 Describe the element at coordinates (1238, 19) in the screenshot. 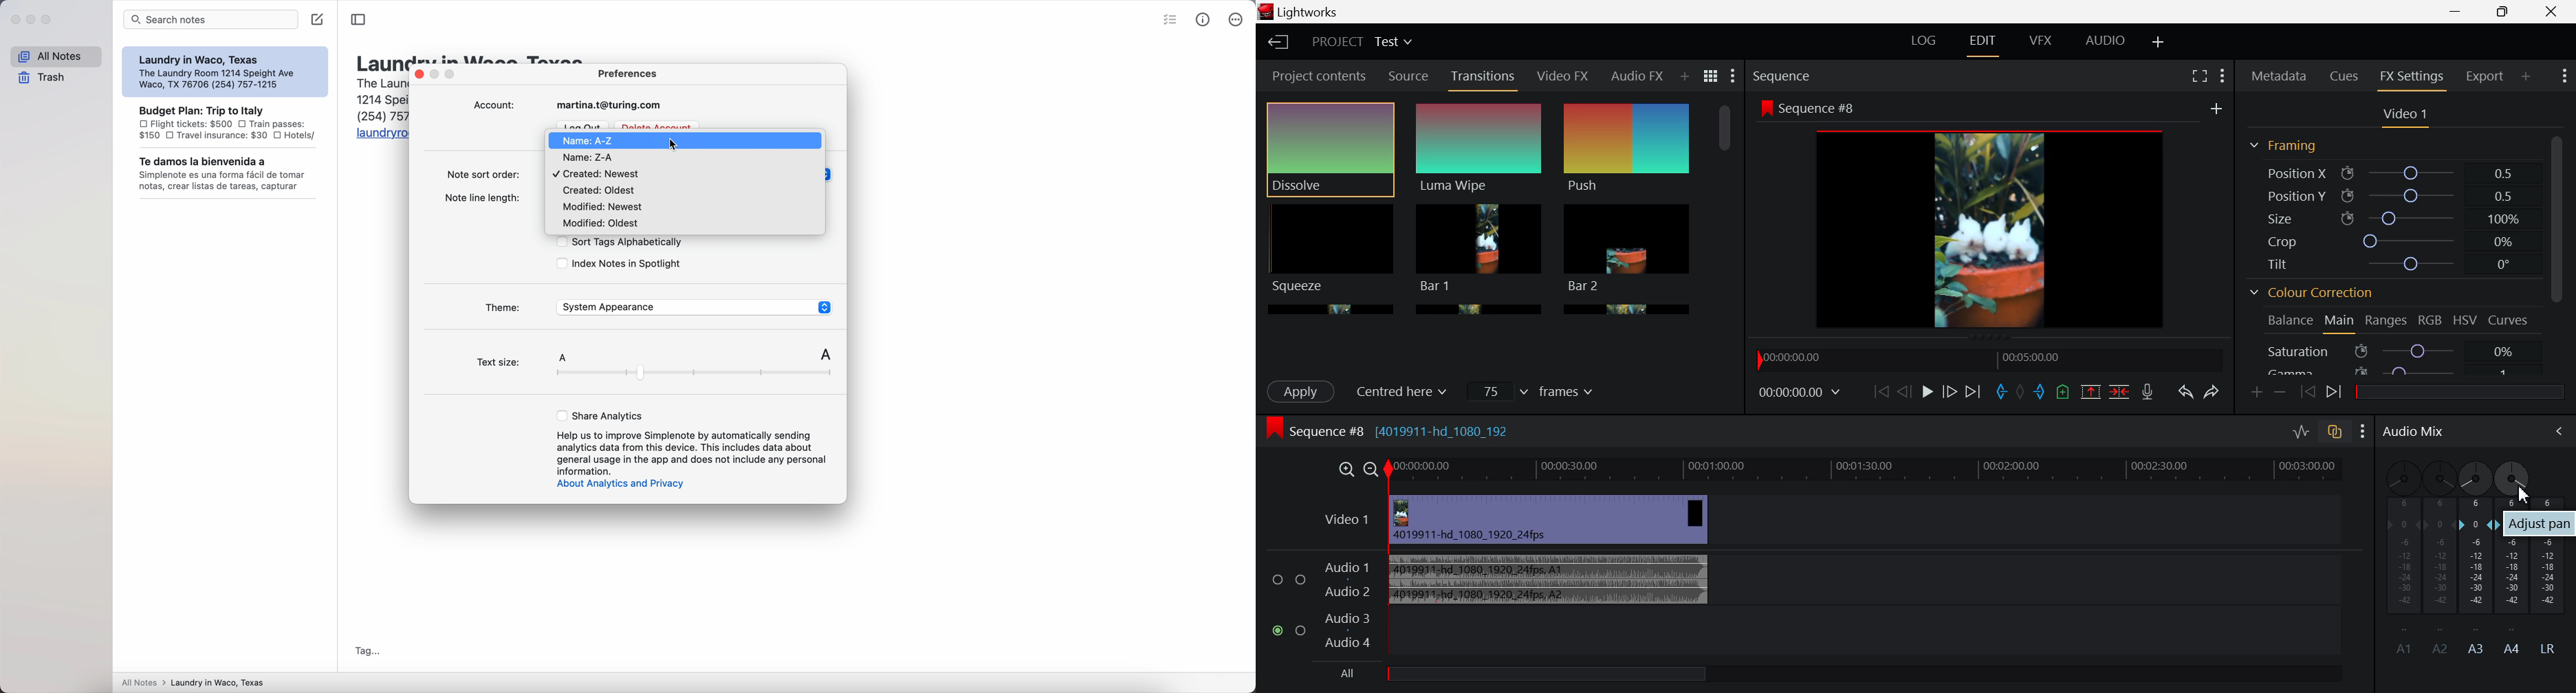

I see `more options` at that location.